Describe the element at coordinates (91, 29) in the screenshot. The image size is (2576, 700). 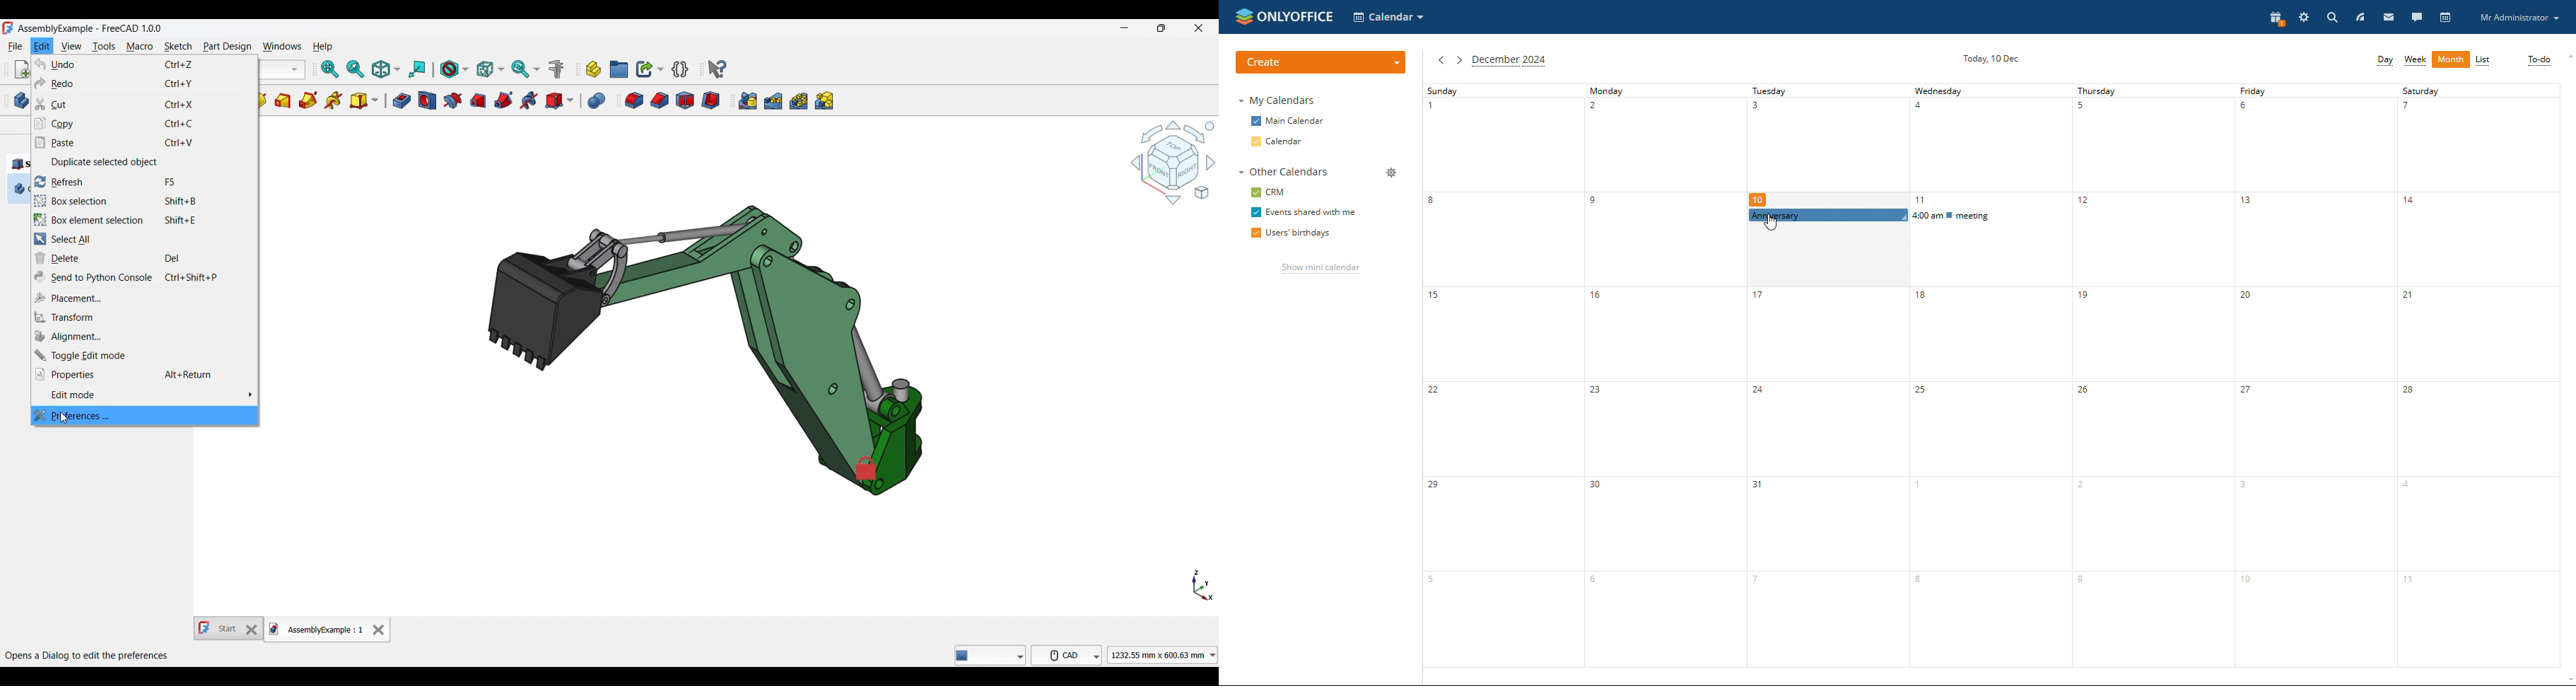
I see `Project name, software name and version` at that location.